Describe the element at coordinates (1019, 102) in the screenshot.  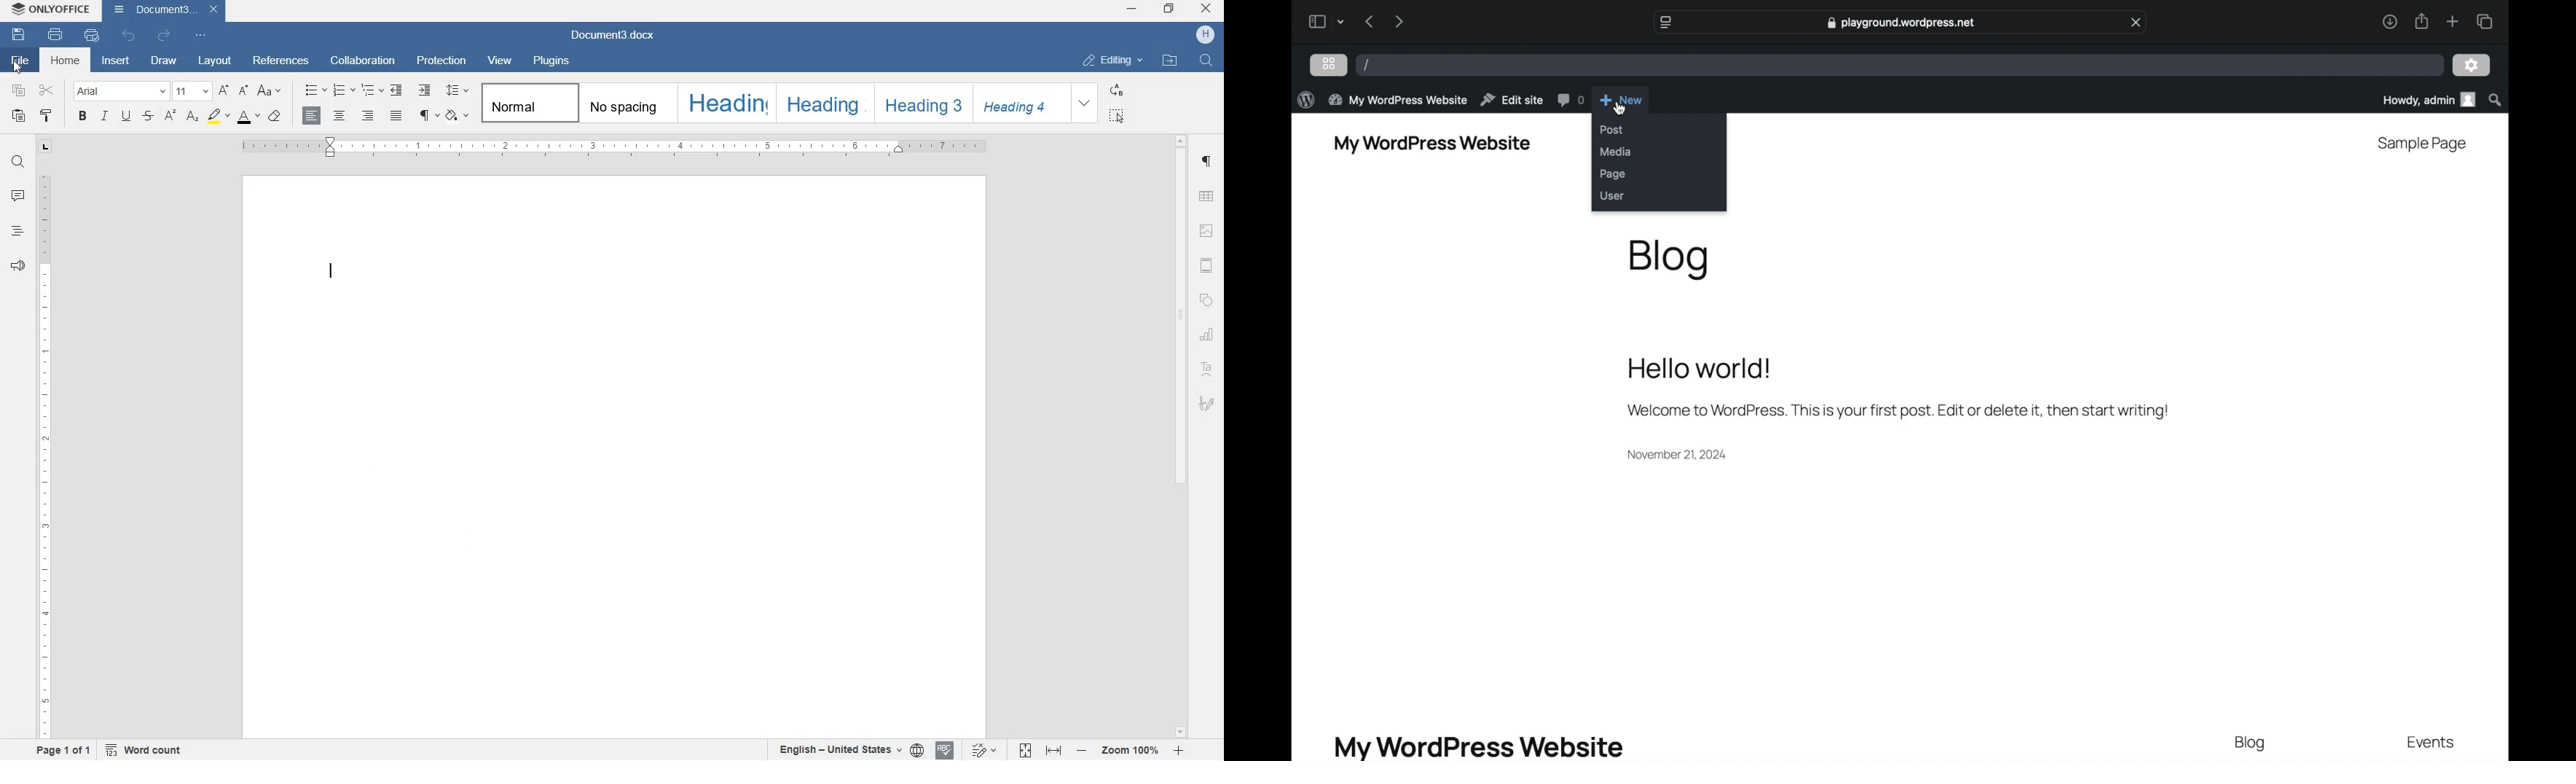
I see `heading 4` at that location.